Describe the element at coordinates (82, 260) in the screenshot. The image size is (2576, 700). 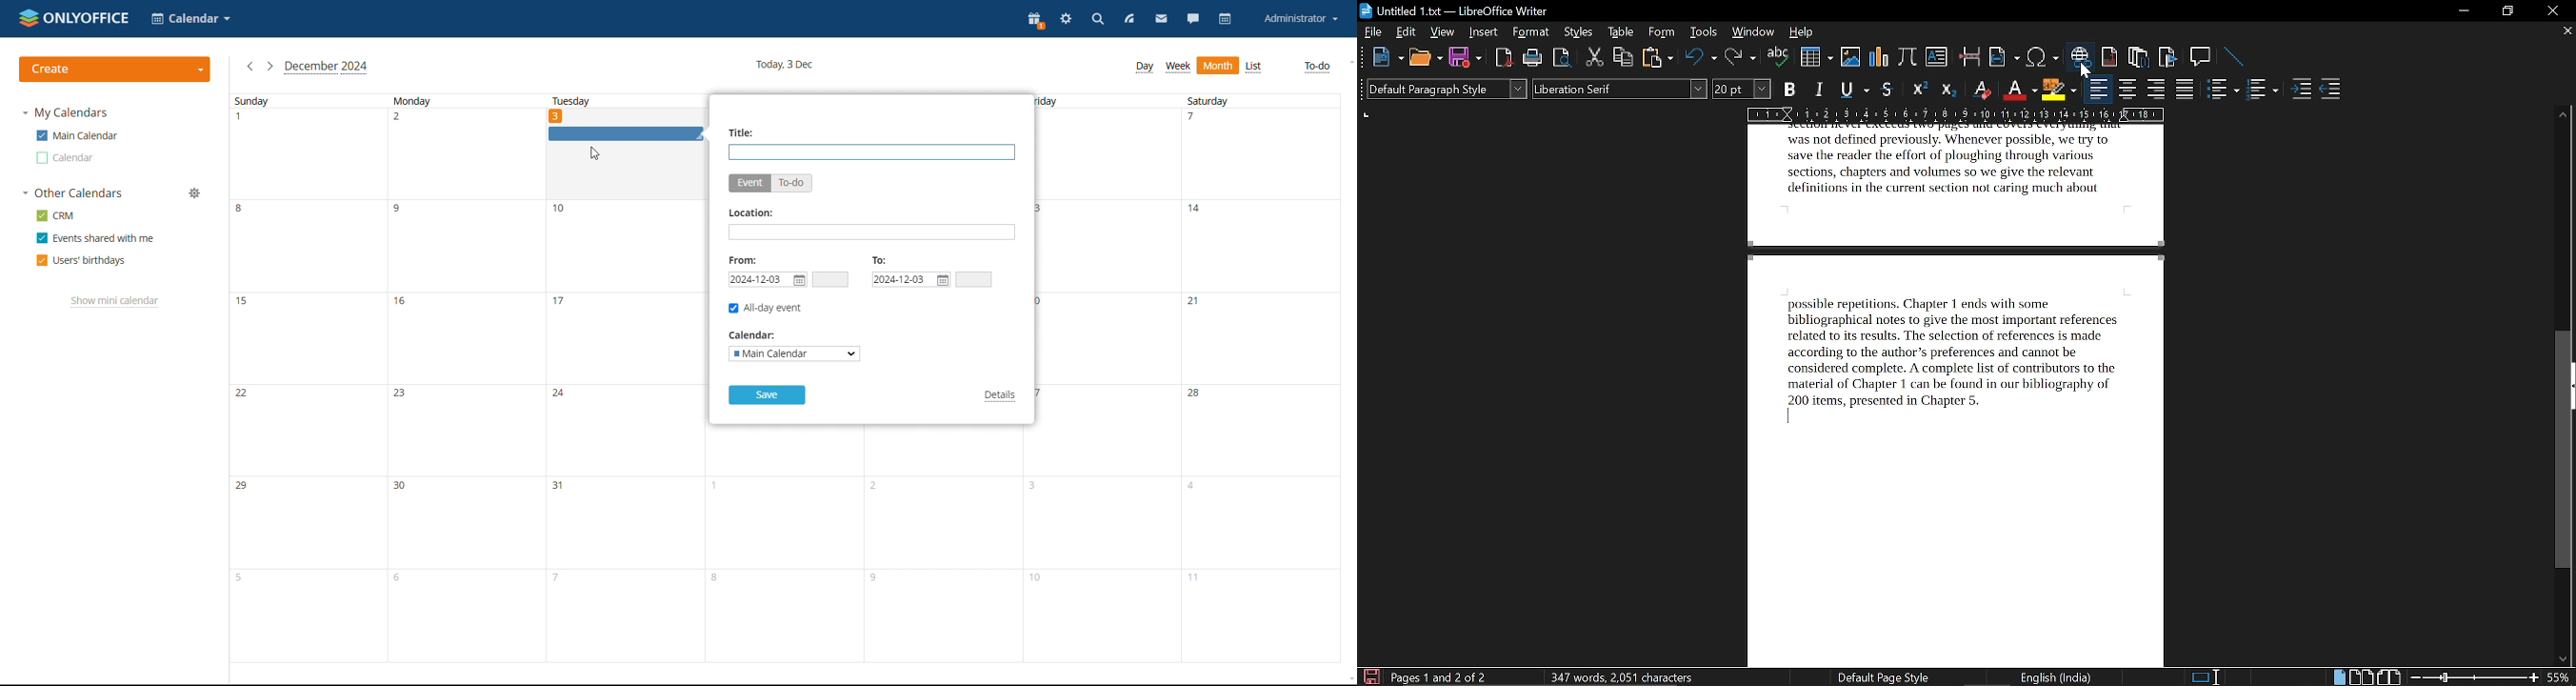
I see `users' birthdays` at that location.